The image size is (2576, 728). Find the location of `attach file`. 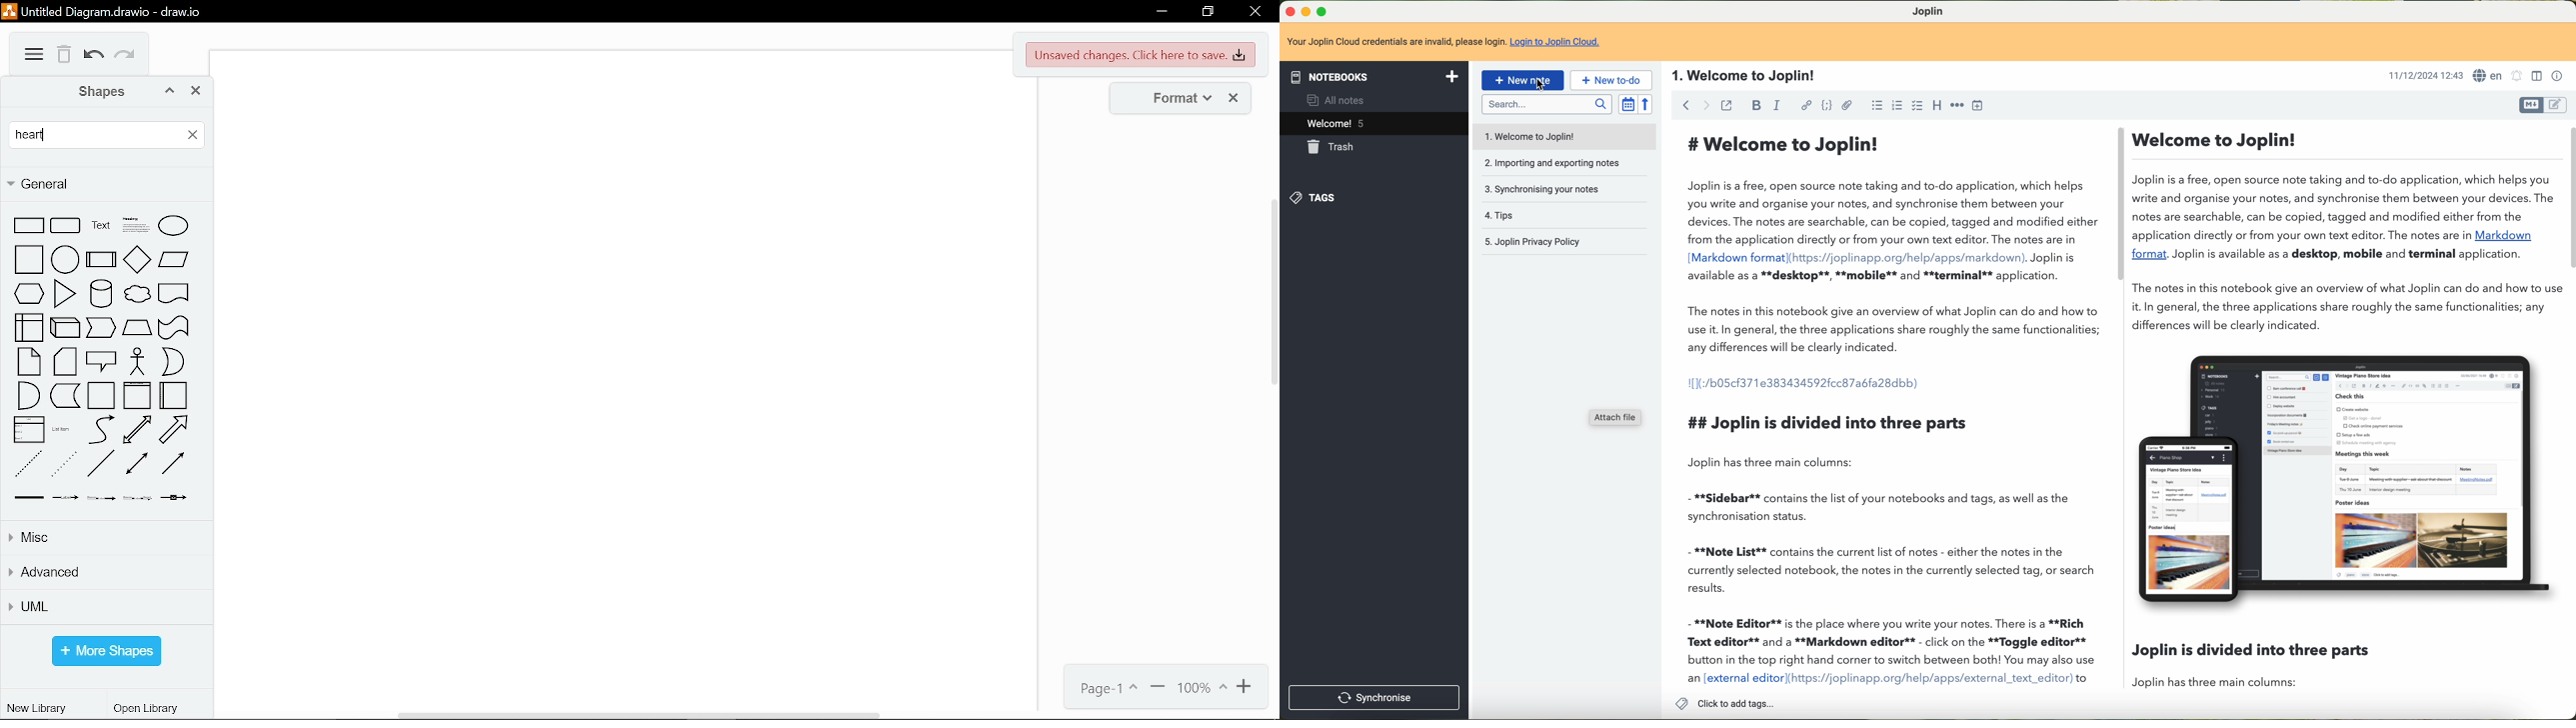

attach file is located at coordinates (1617, 418).